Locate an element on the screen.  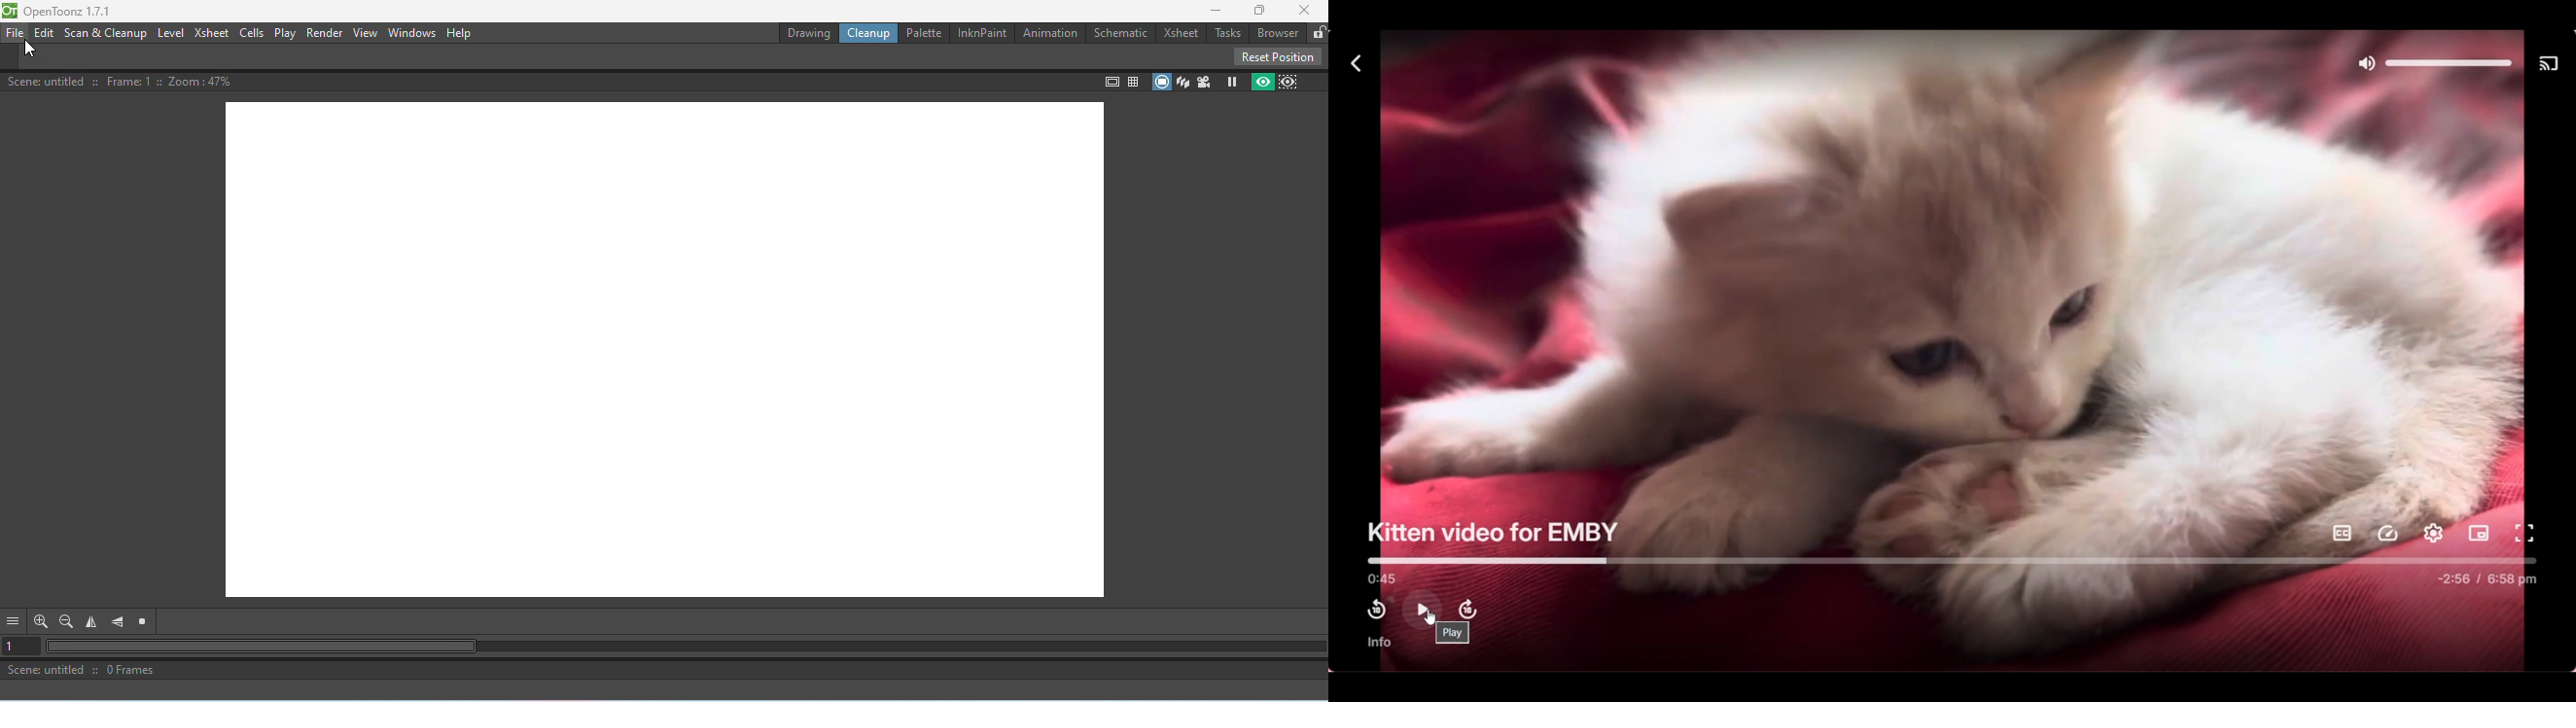
Xsheet is located at coordinates (212, 33).